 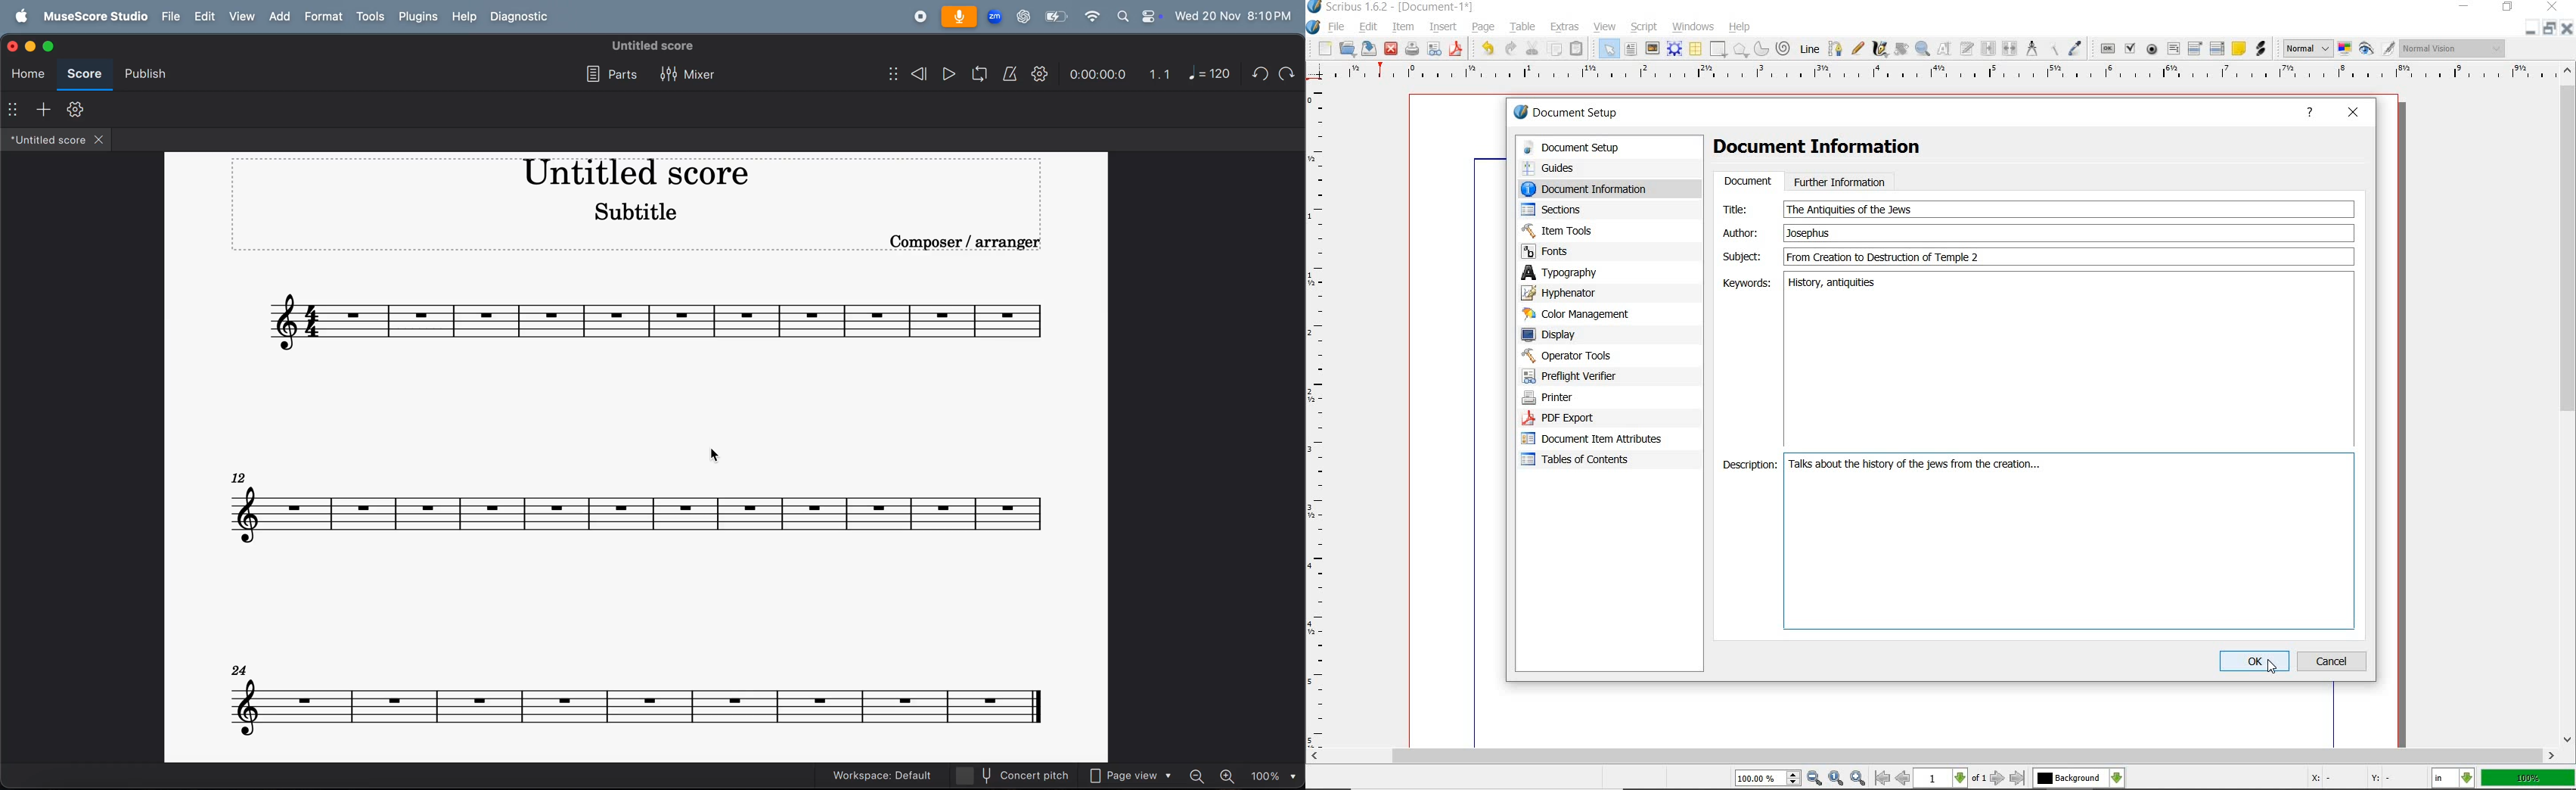 I want to click on select the current layer, so click(x=2079, y=778).